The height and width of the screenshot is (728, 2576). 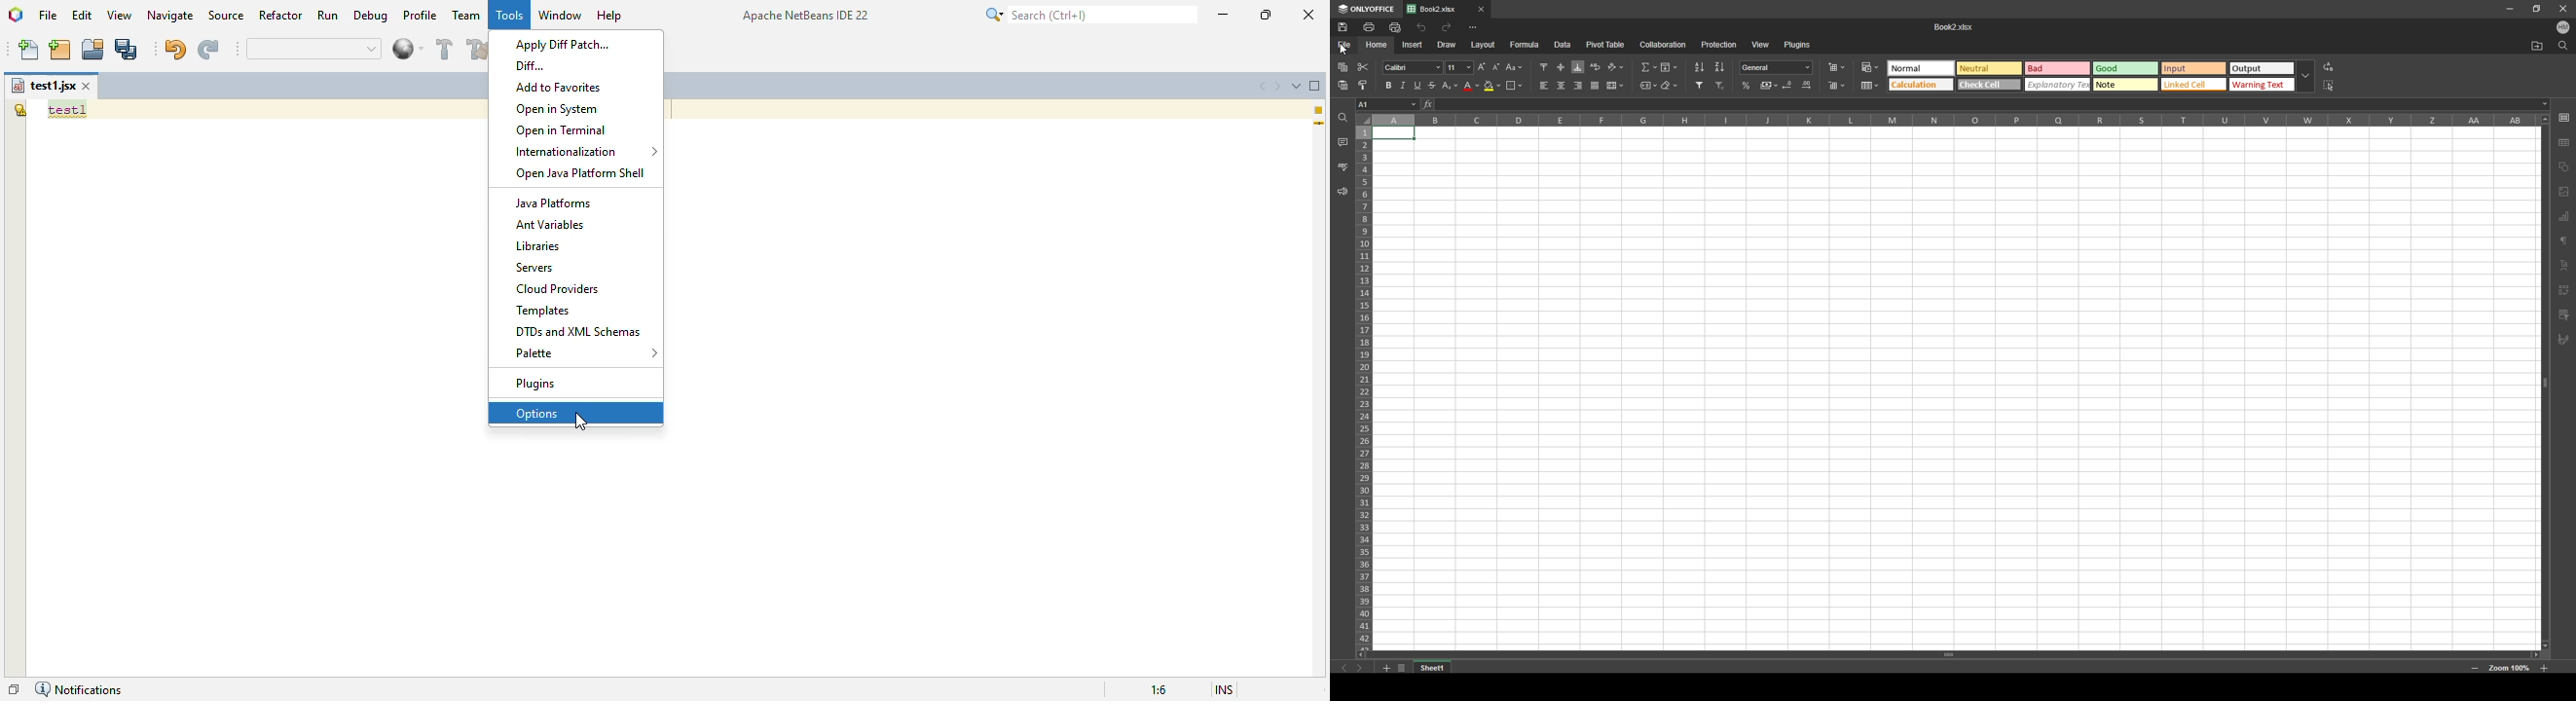 What do you see at coordinates (1955, 119) in the screenshot?
I see `columns` at bounding box center [1955, 119].